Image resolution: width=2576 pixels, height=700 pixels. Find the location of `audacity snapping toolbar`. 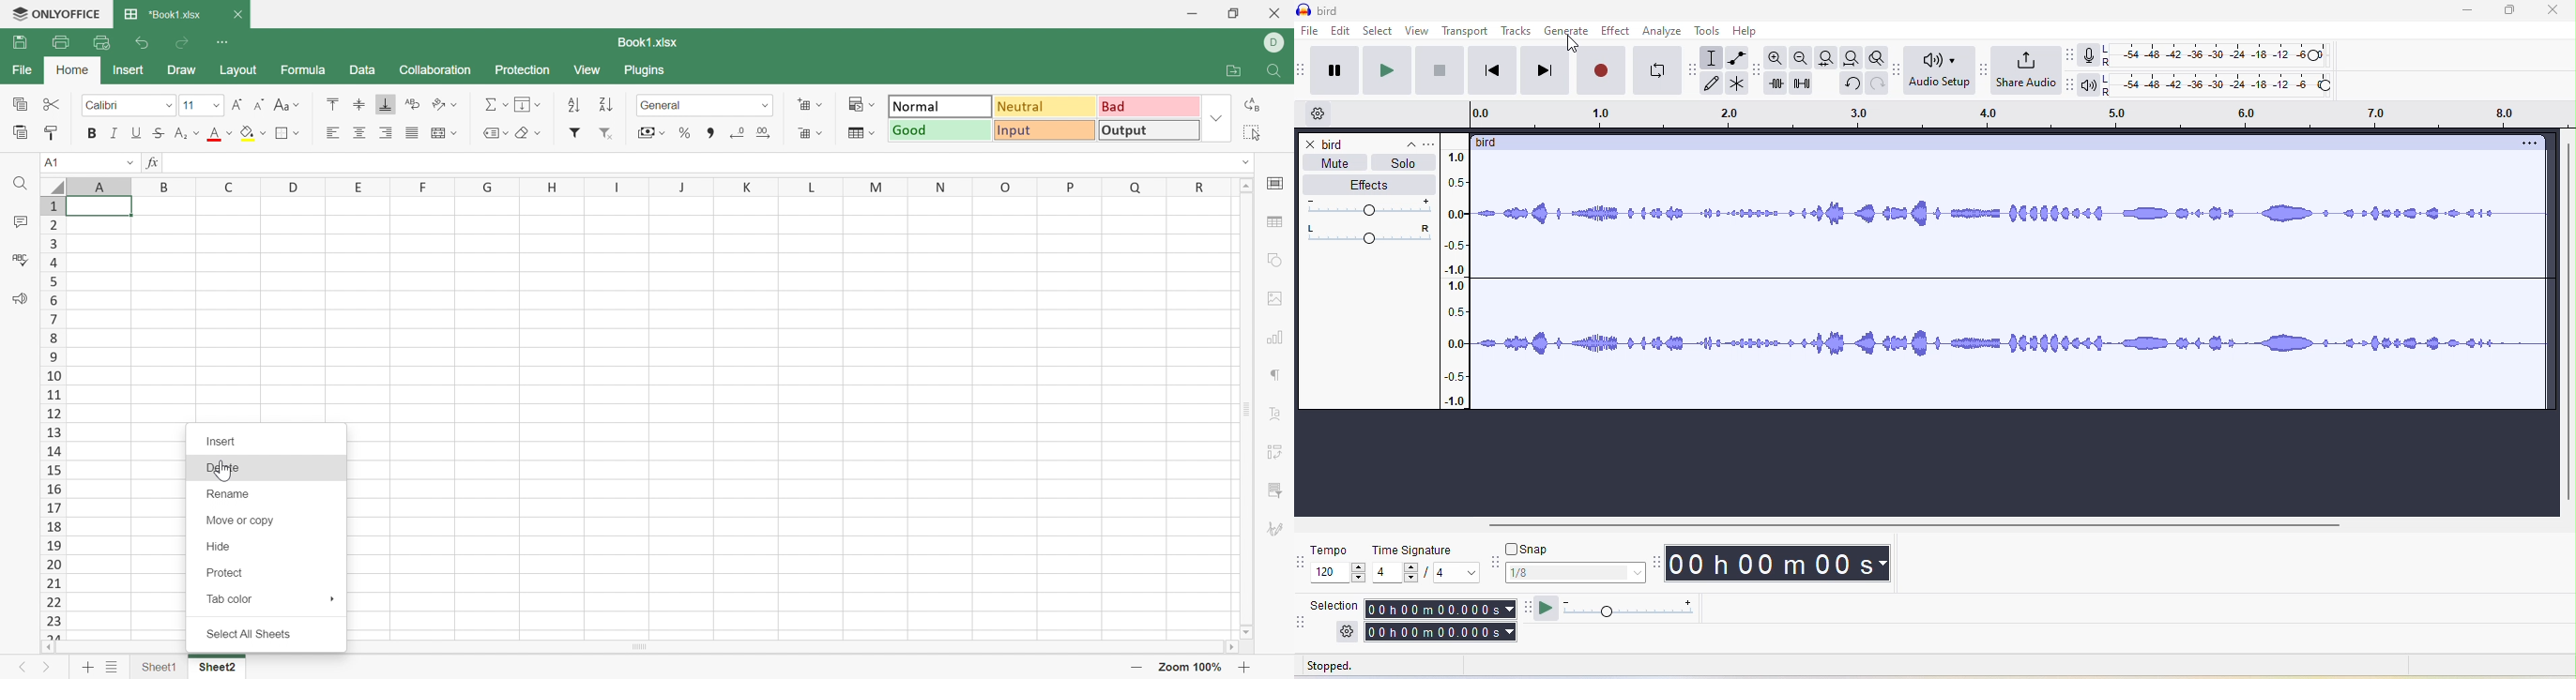

audacity snapping toolbar is located at coordinates (1494, 564).